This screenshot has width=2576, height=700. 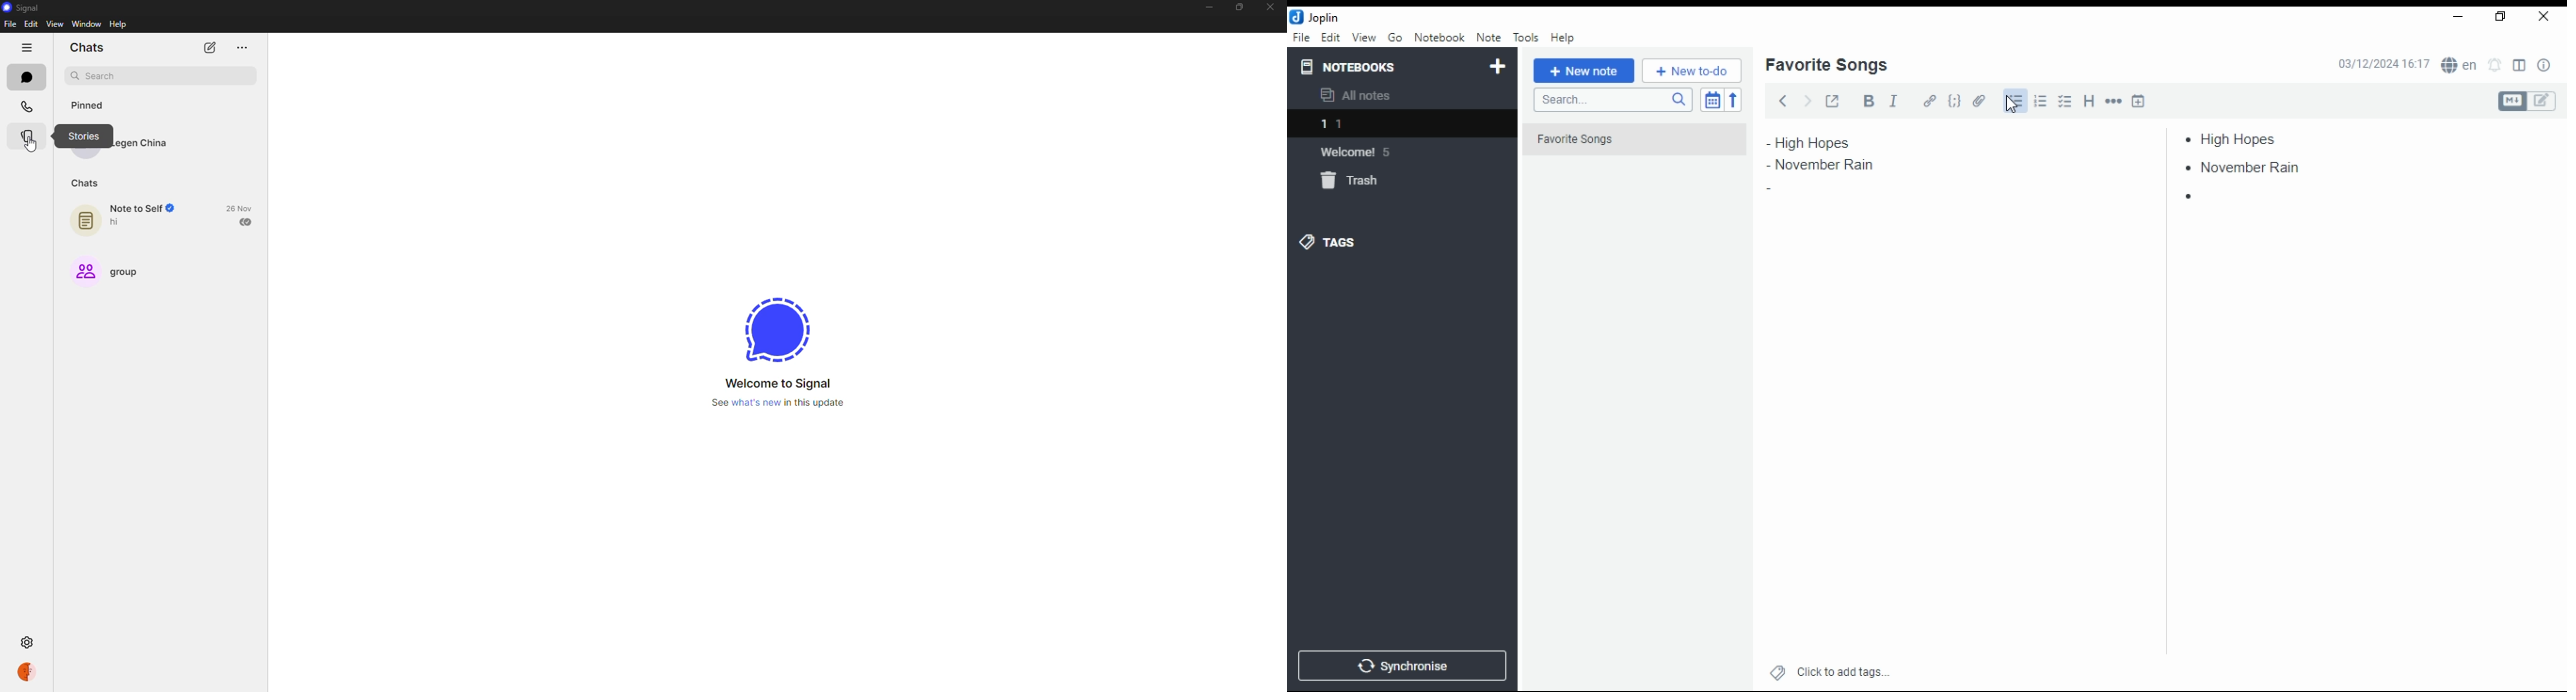 What do you see at coordinates (88, 47) in the screenshot?
I see `chats` at bounding box center [88, 47].